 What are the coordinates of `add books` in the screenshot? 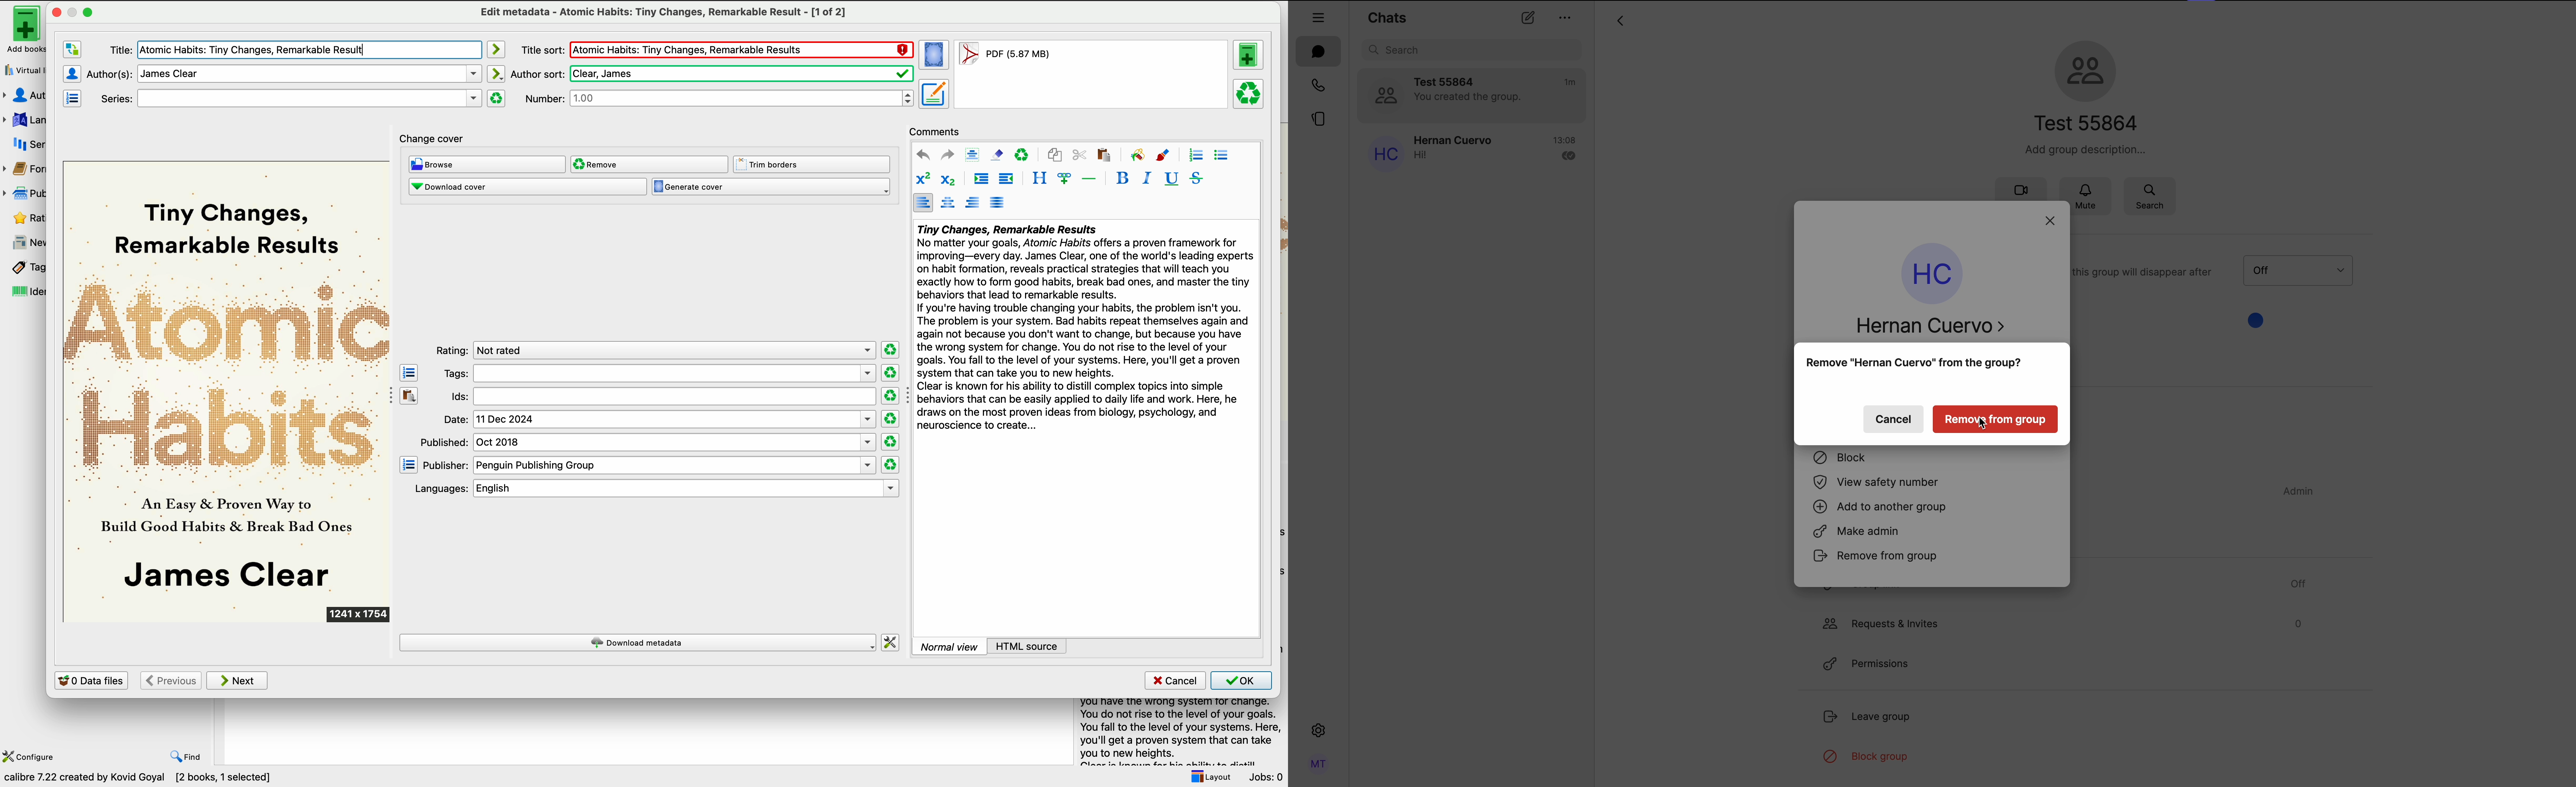 It's located at (21, 30).